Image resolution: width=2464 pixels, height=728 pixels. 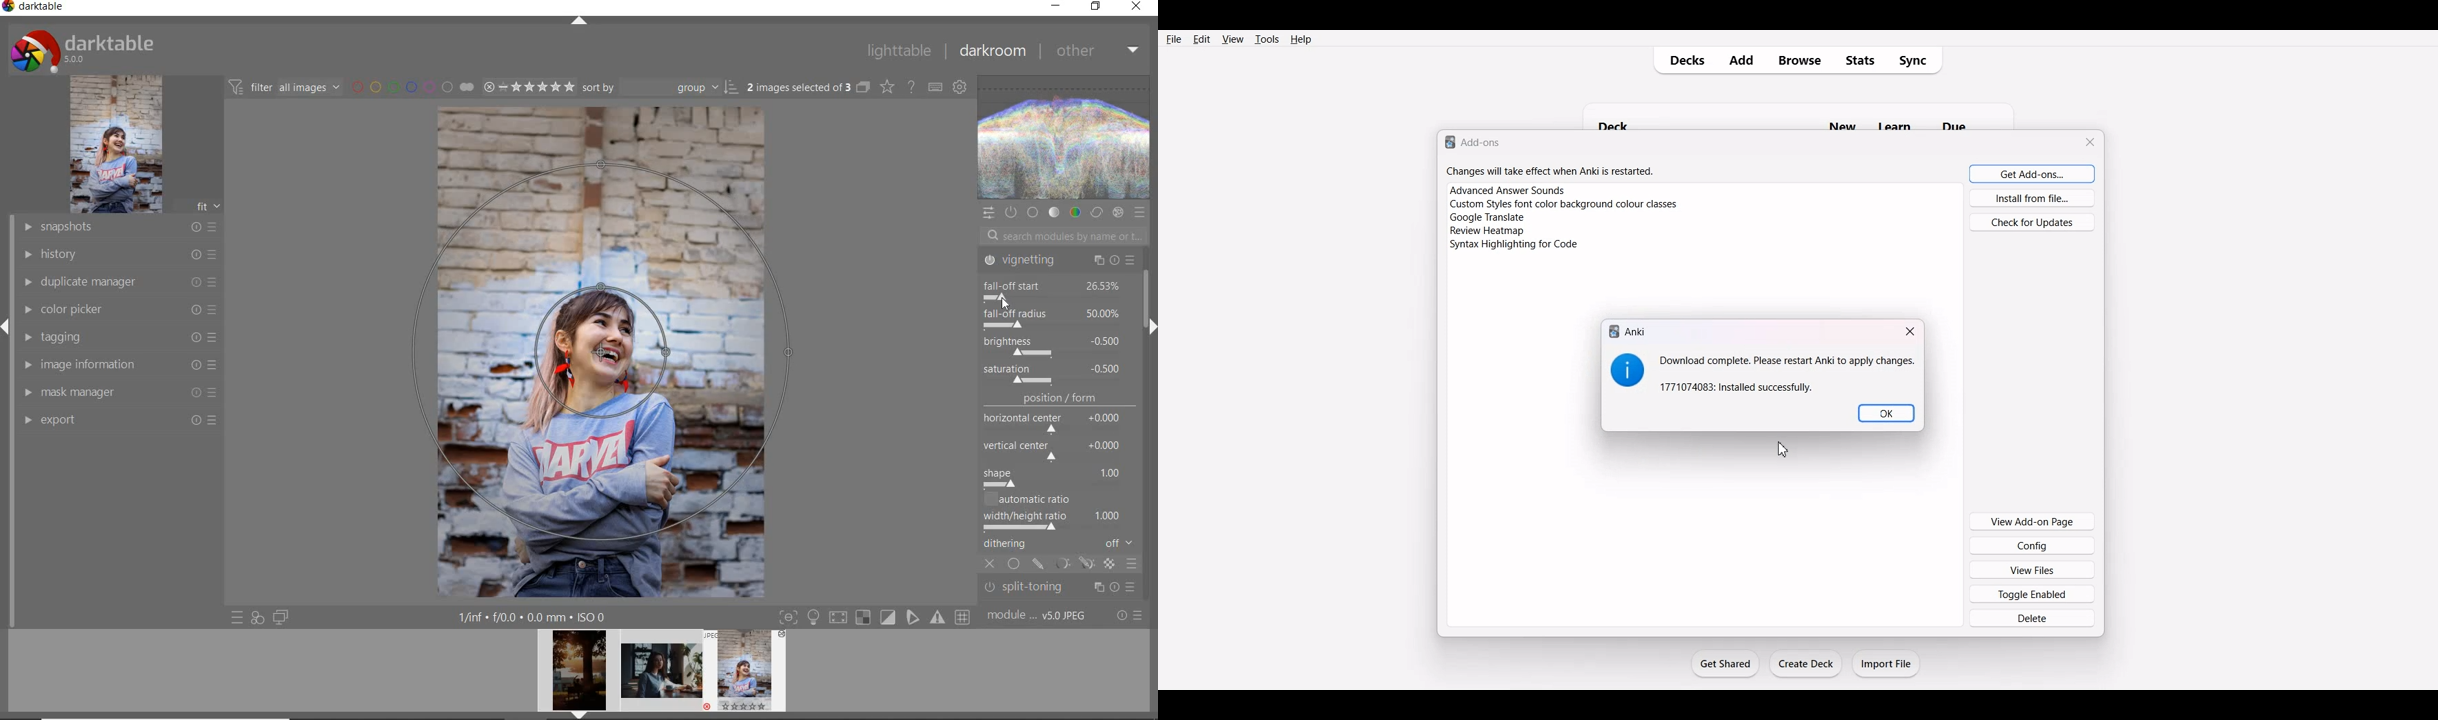 What do you see at coordinates (1300, 39) in the screenshot?
I see `Help` at bounding box center [1300, 39].